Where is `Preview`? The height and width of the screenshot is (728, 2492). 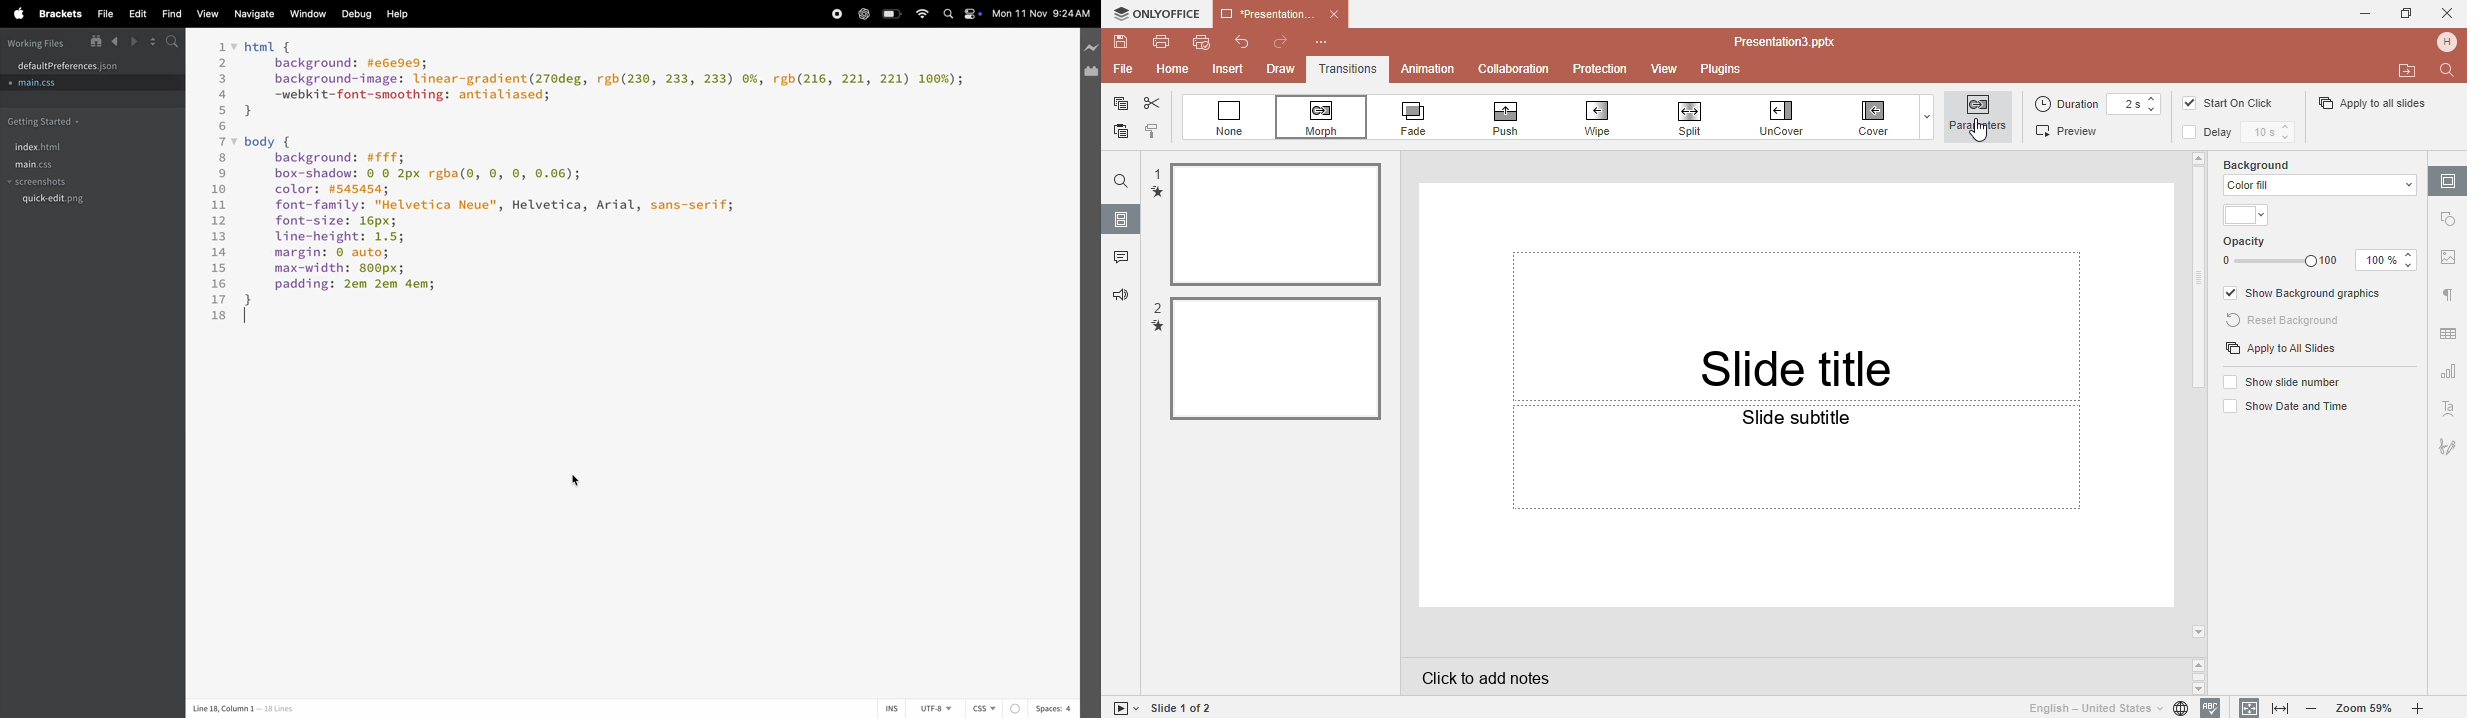
Preview is located at coordinates (2072, 131).